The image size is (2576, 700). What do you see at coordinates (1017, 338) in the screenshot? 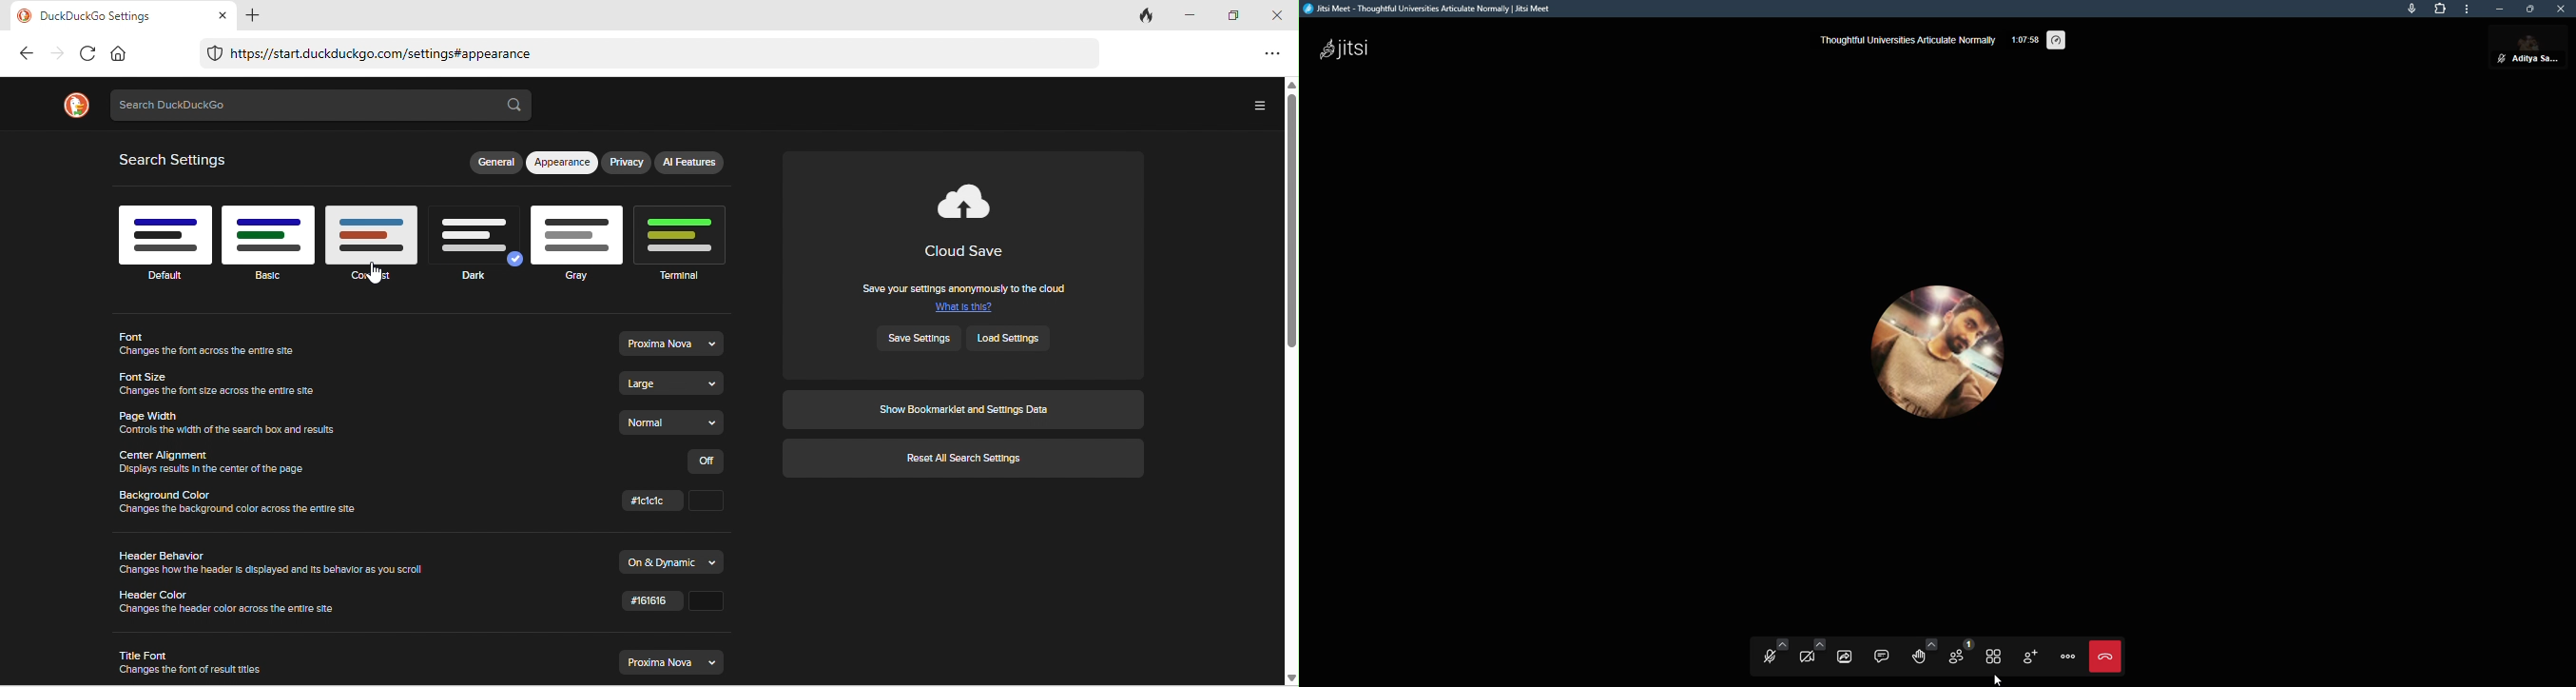
I see `load settings` at bounding box center [1017, 338].